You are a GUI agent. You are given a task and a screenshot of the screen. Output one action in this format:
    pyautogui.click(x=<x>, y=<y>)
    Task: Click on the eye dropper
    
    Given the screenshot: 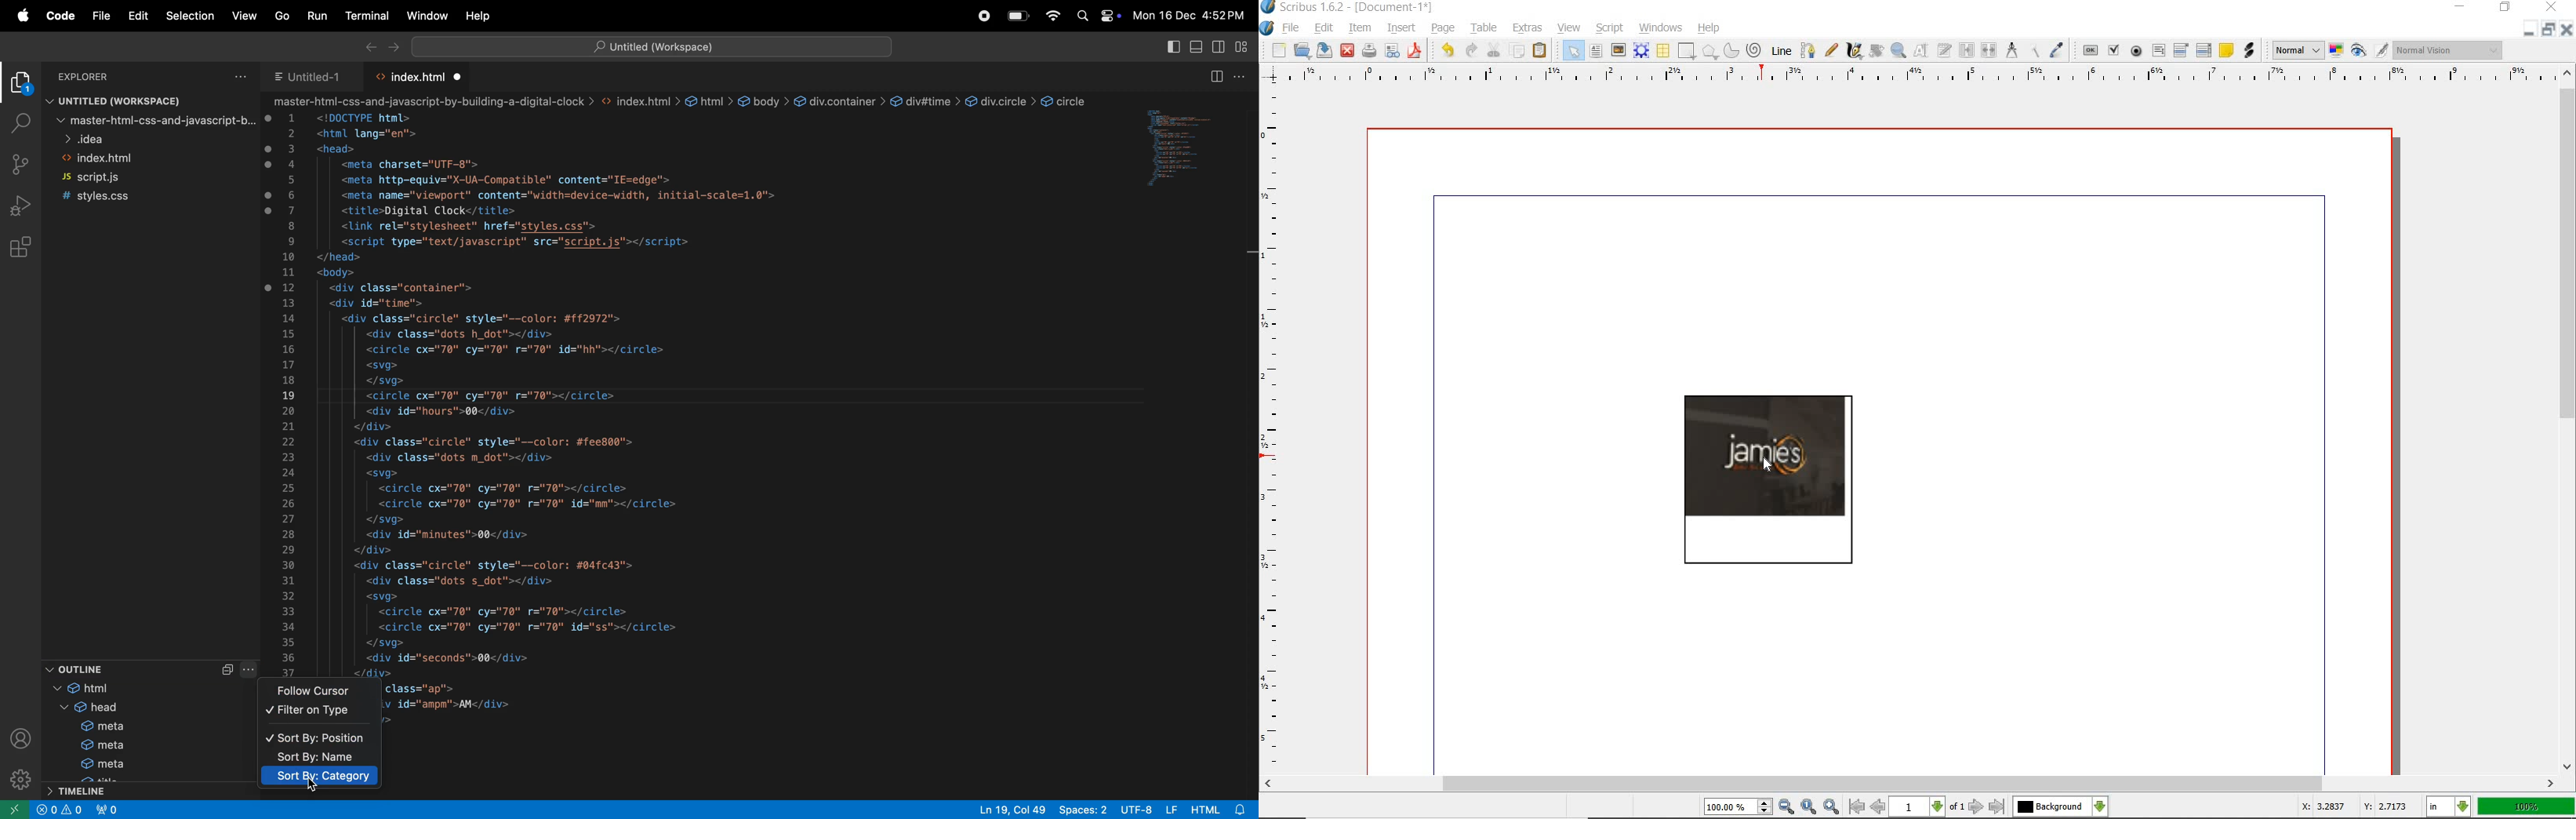 What is the action you would take?
    pyautogui.click(x=2055, y=50)
    